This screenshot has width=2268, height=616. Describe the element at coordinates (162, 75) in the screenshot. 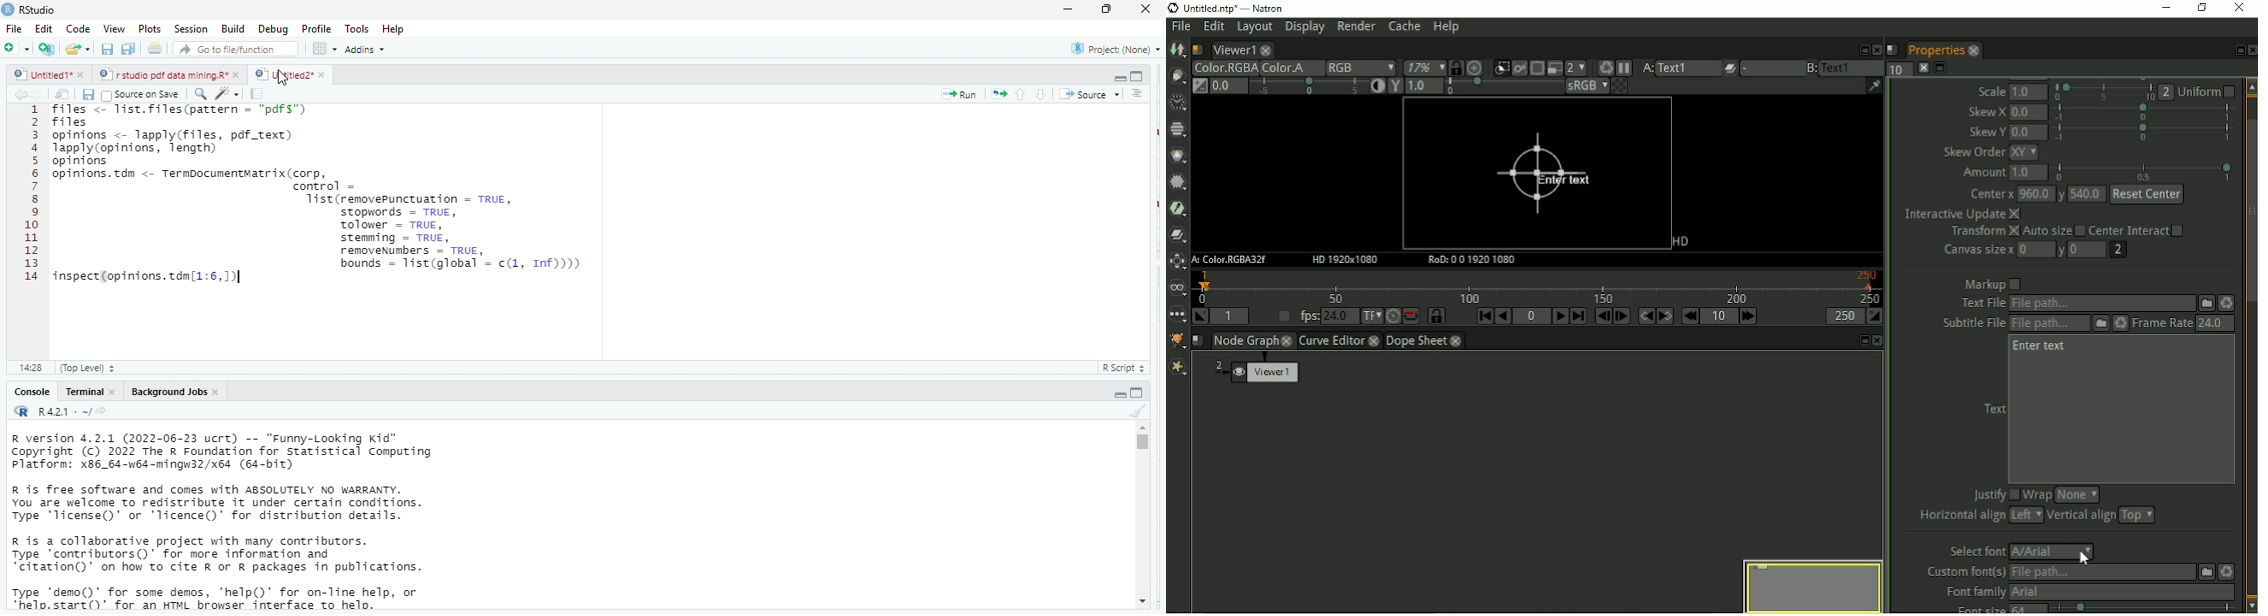

I see `rs studio pdf data mining r` at that location.